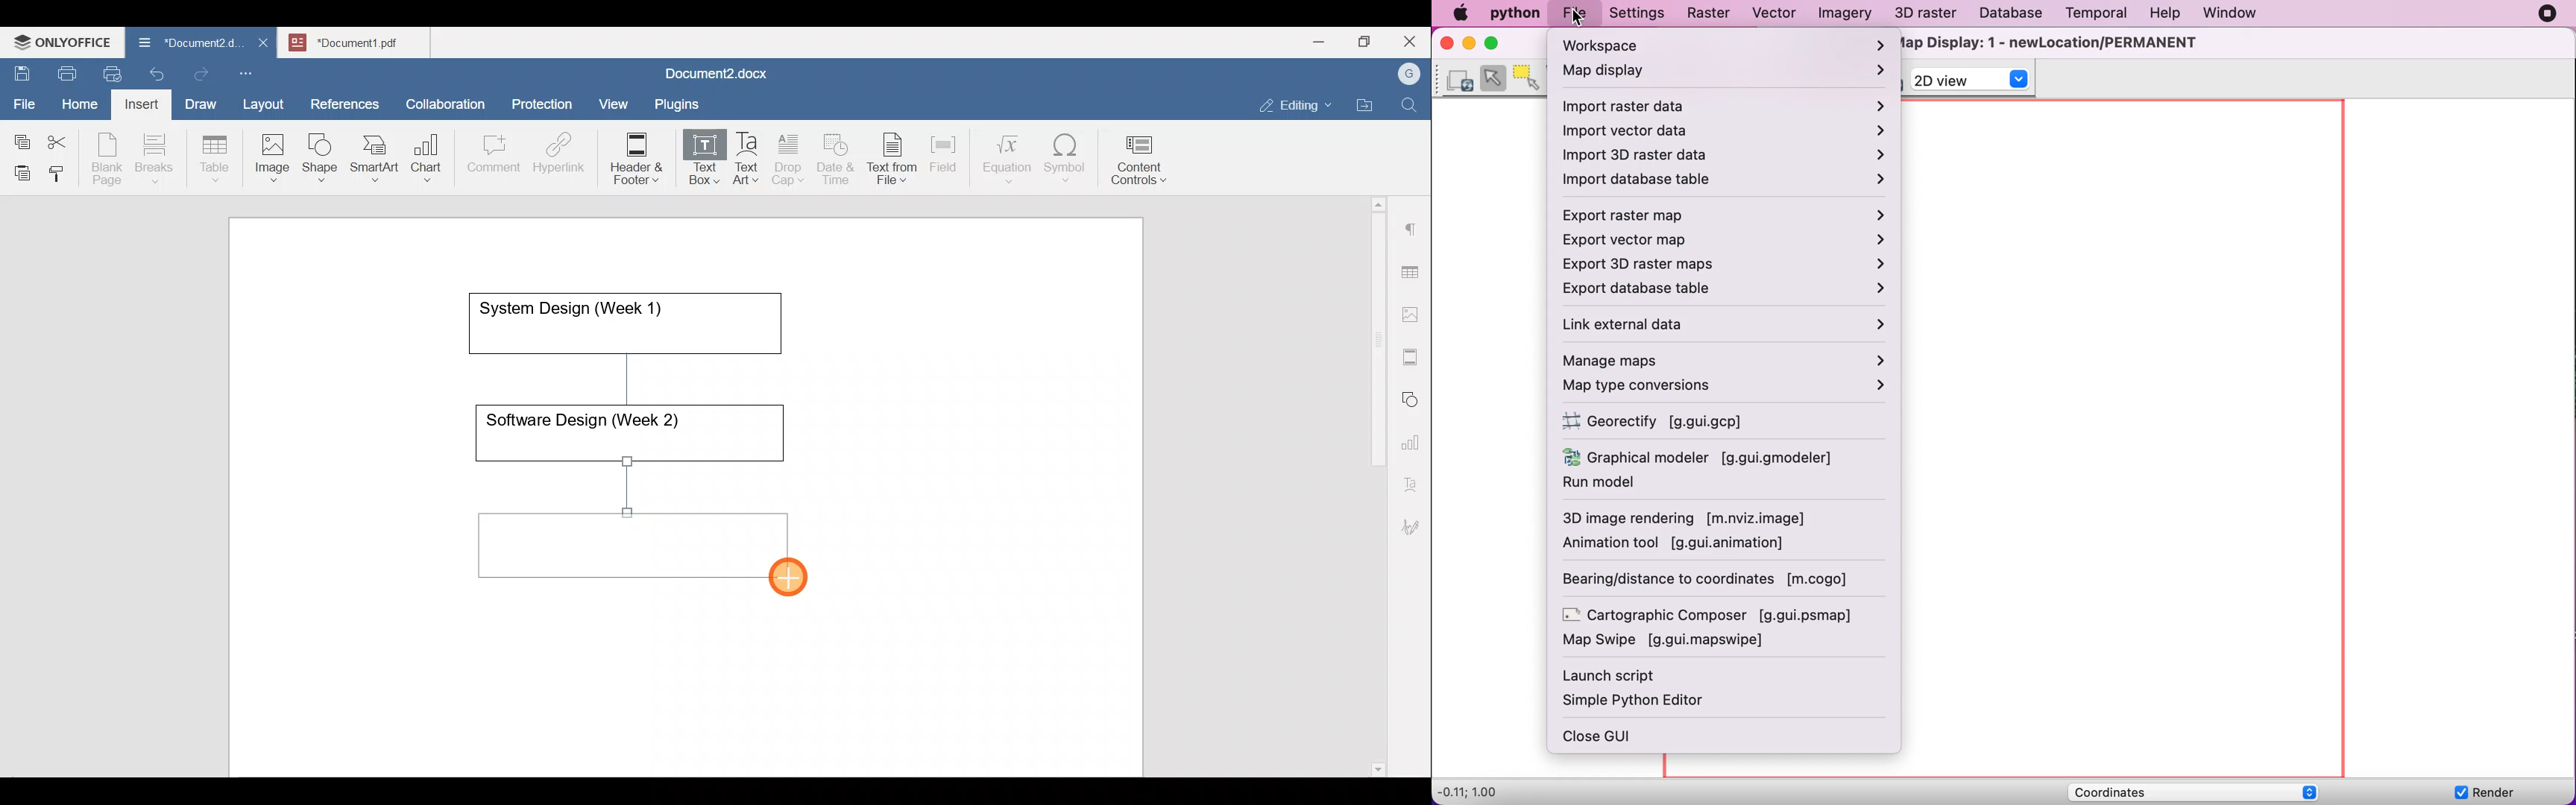 The height and width of the screenshot is (812, 2576). Describe the element at coordinates (81, 103) in the screenshot. I see `Home` at that location.